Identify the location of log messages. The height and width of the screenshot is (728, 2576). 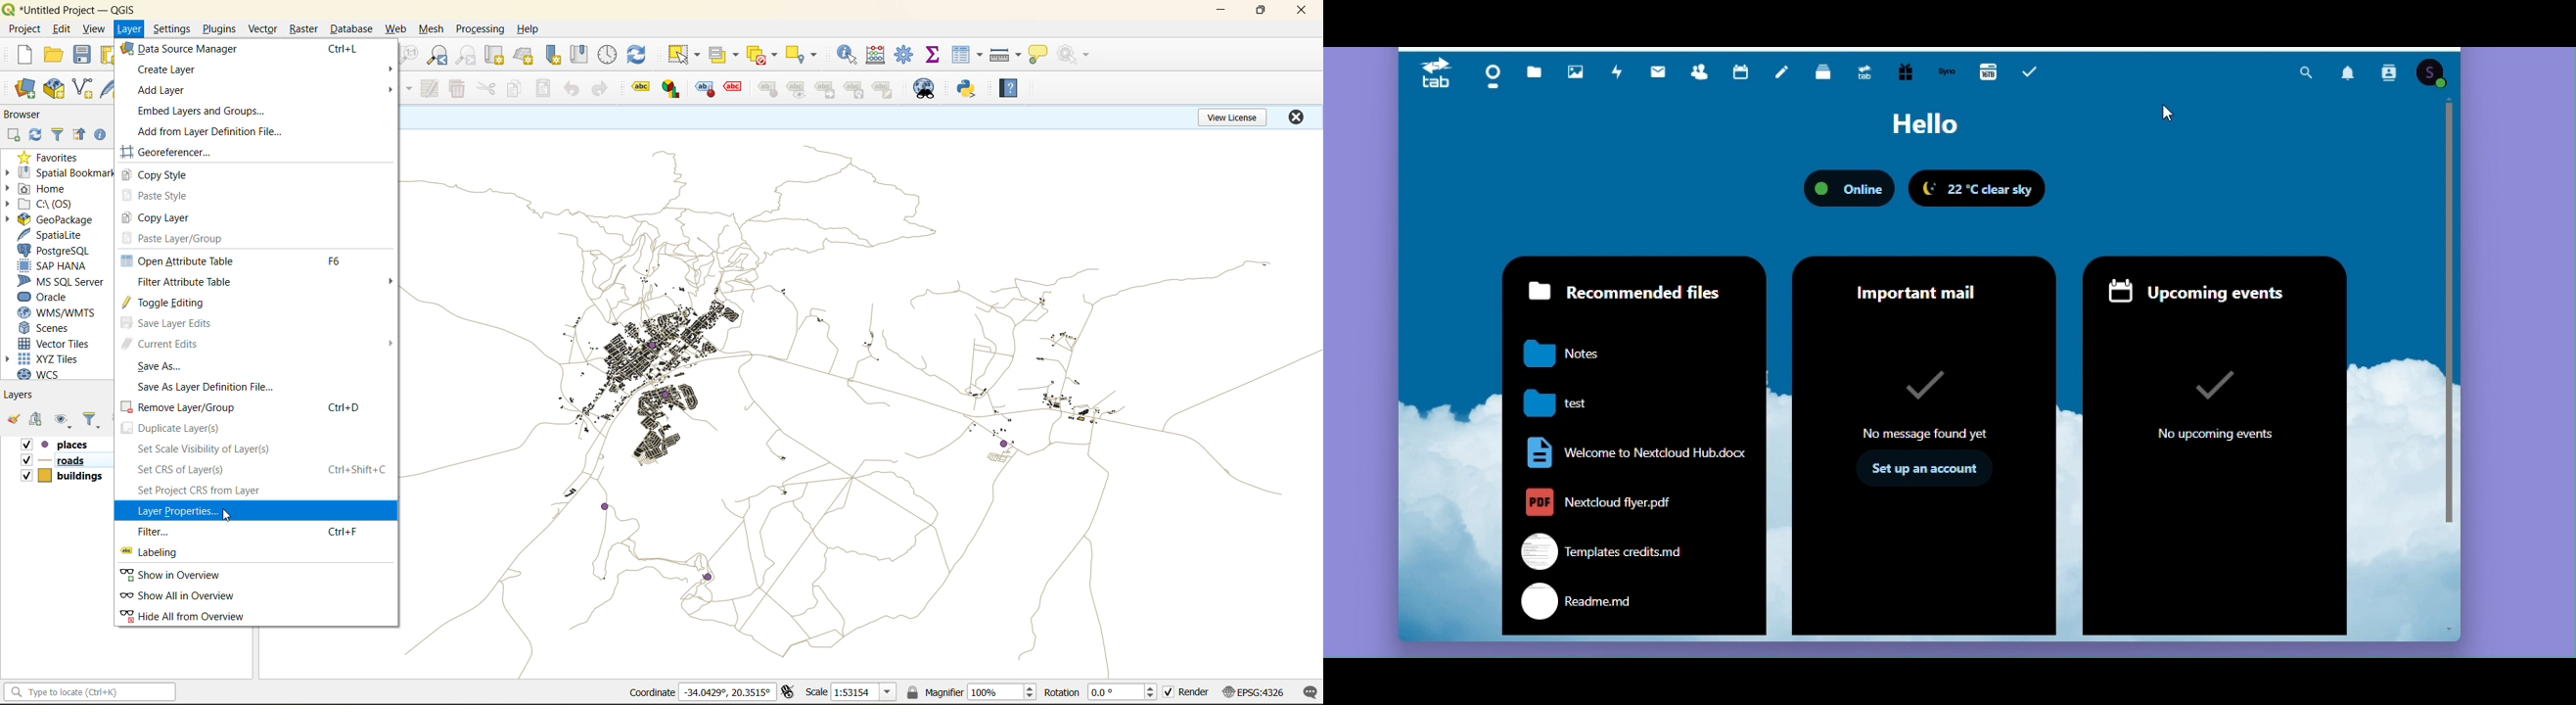
(1310, 693).